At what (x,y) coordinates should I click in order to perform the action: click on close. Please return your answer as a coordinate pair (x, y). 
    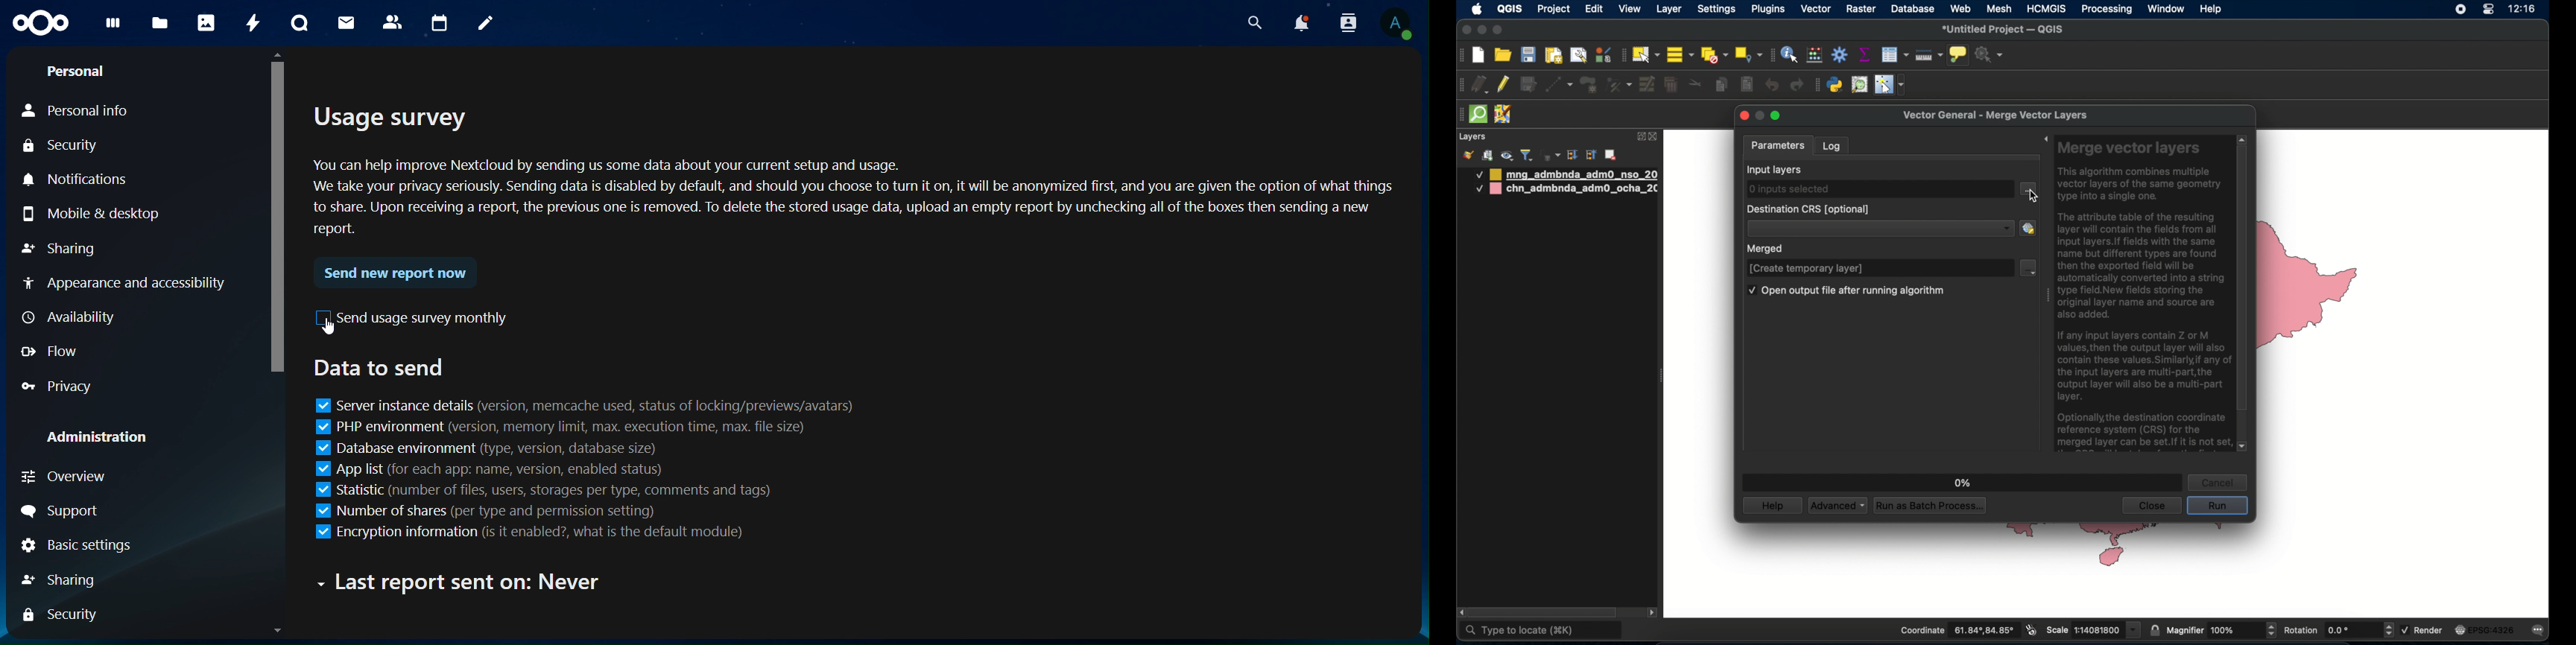
    Looking at the image, I should click on (1654, 137).